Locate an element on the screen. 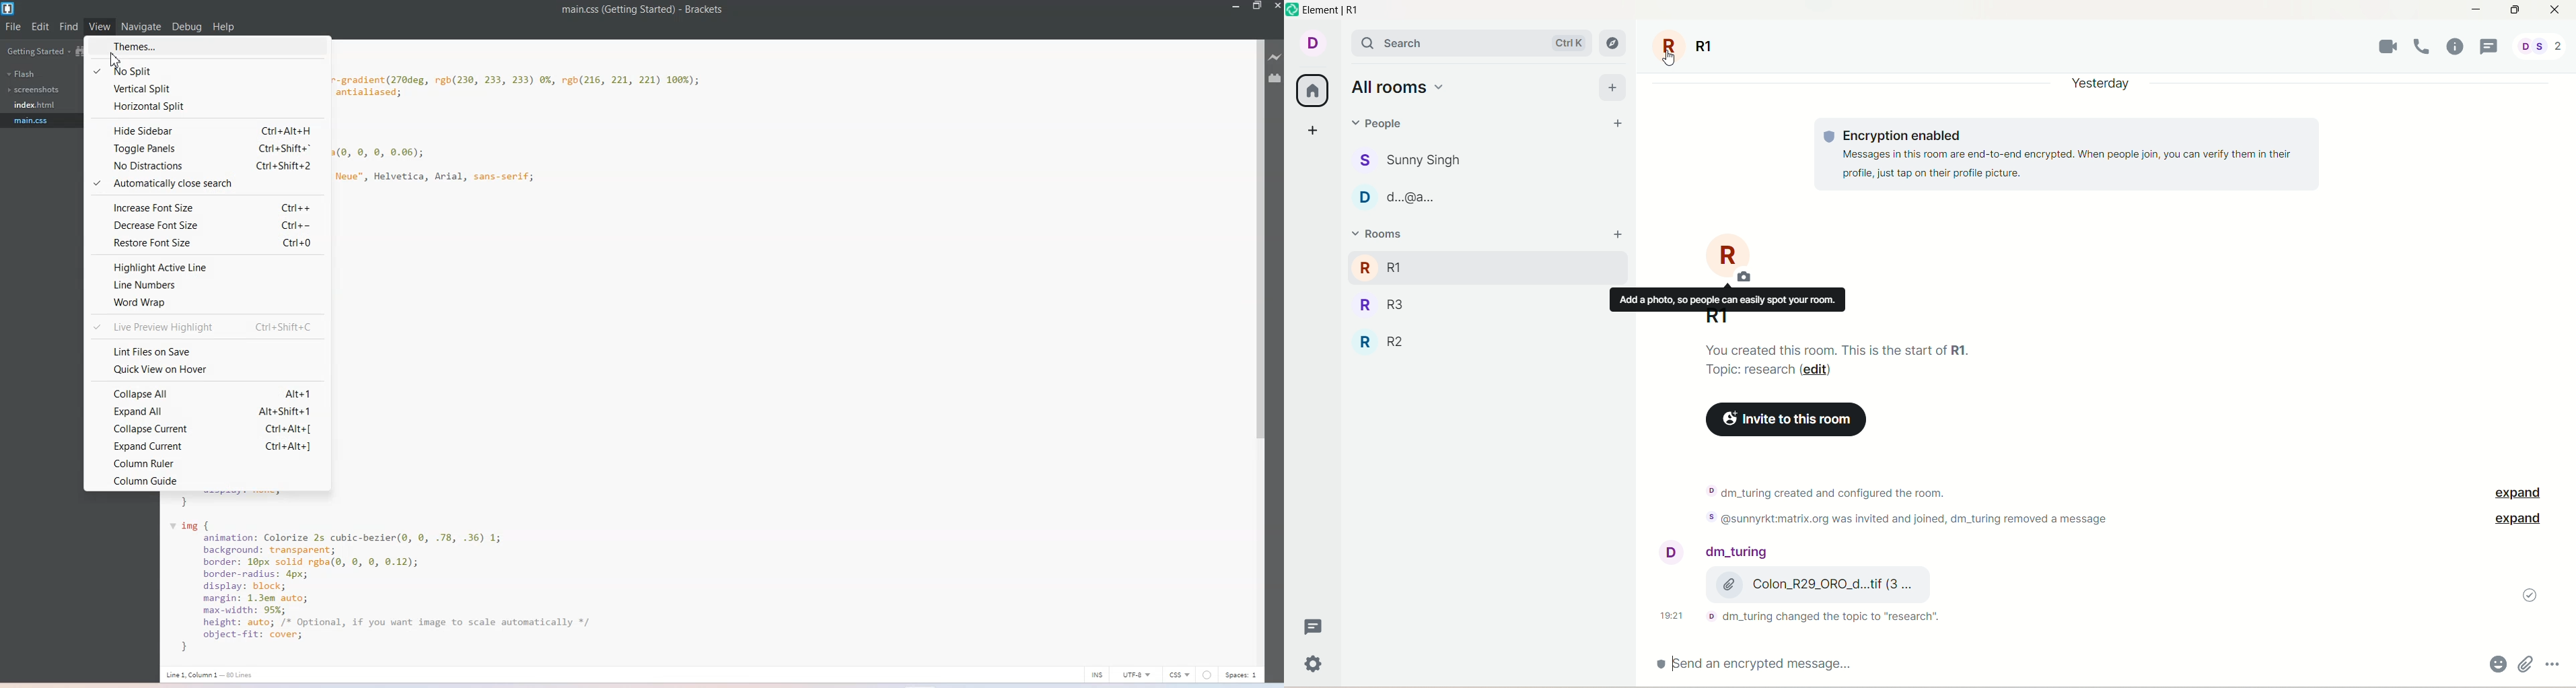 The height and width of the screenshot is (700, 2576). create a space is located at coordinates (1314, 129).